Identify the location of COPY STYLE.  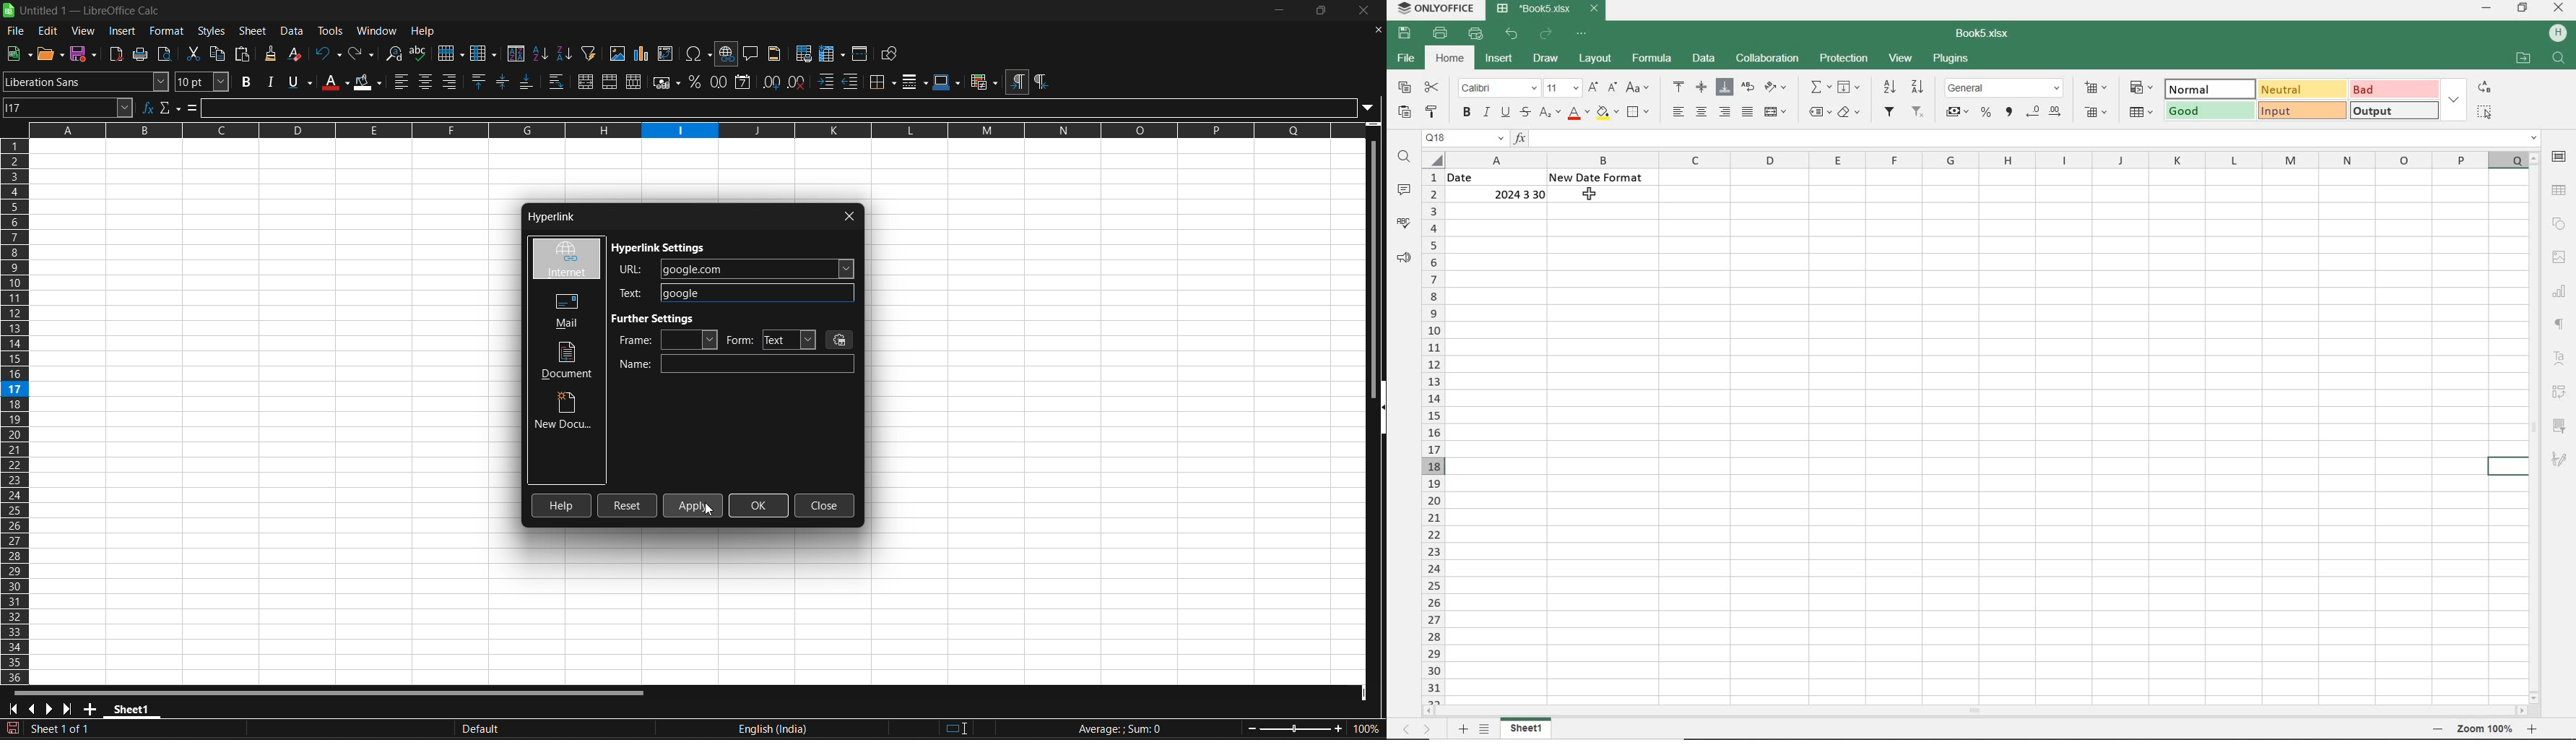
(1433, 112).